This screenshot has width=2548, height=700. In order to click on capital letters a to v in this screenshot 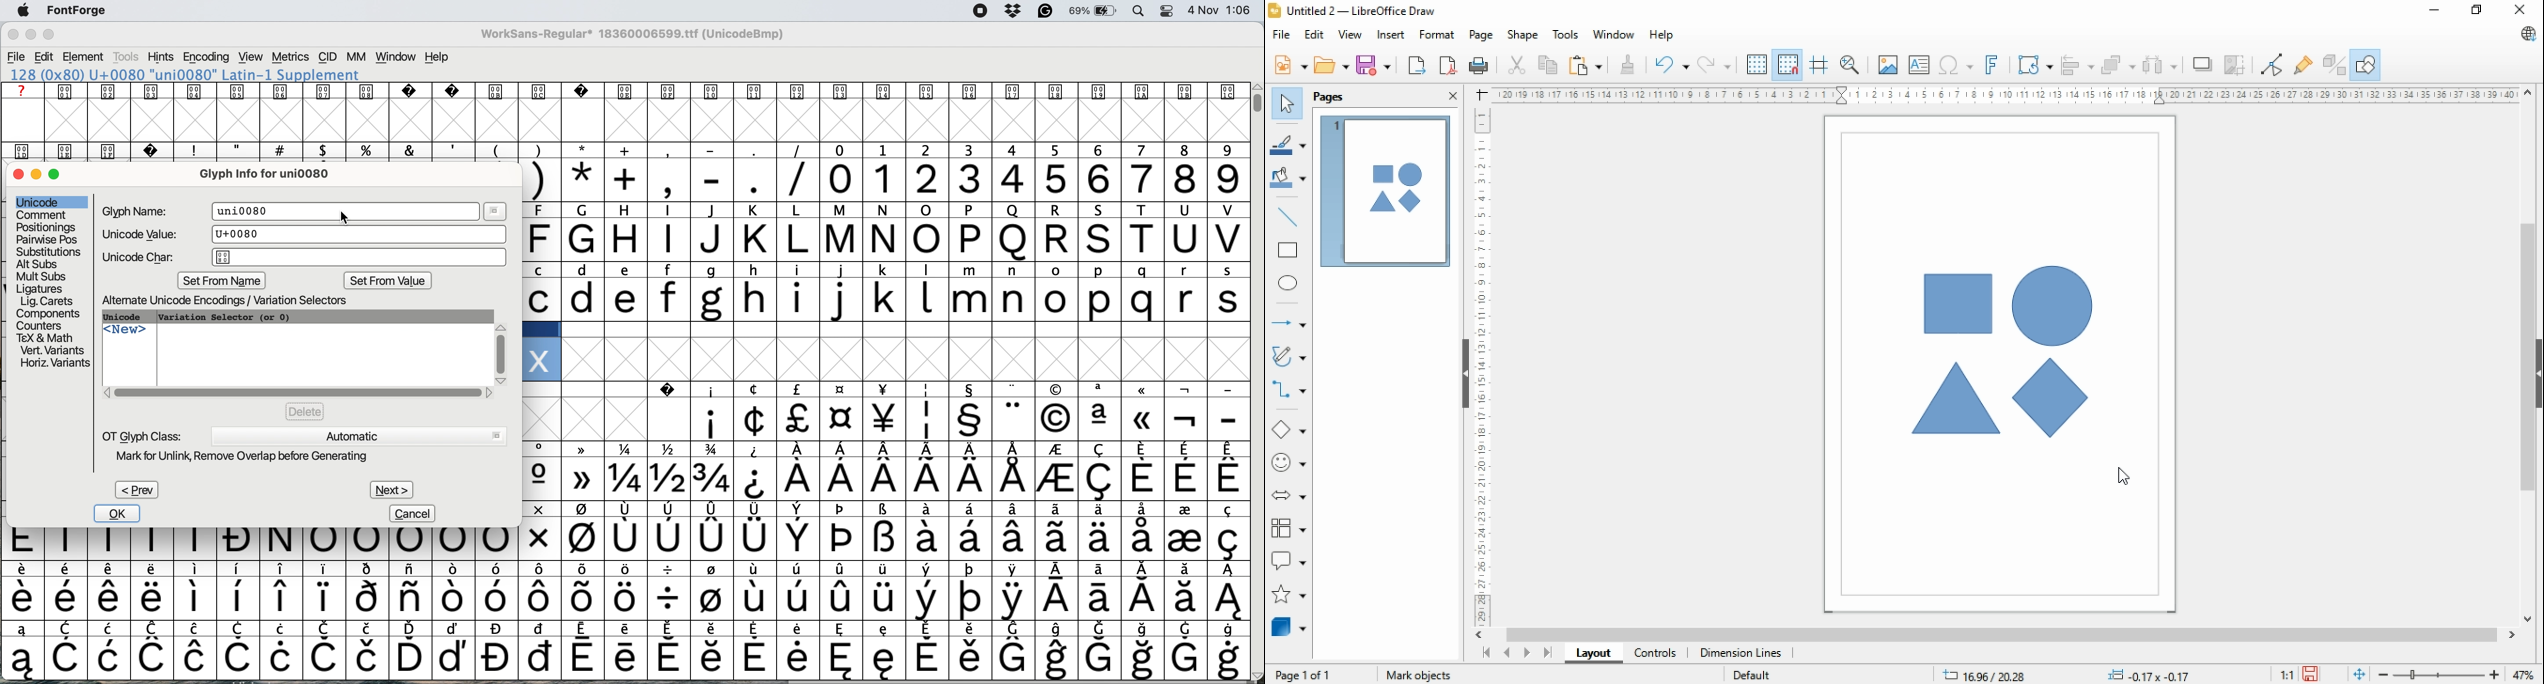, I will do `click(877, 242)`.